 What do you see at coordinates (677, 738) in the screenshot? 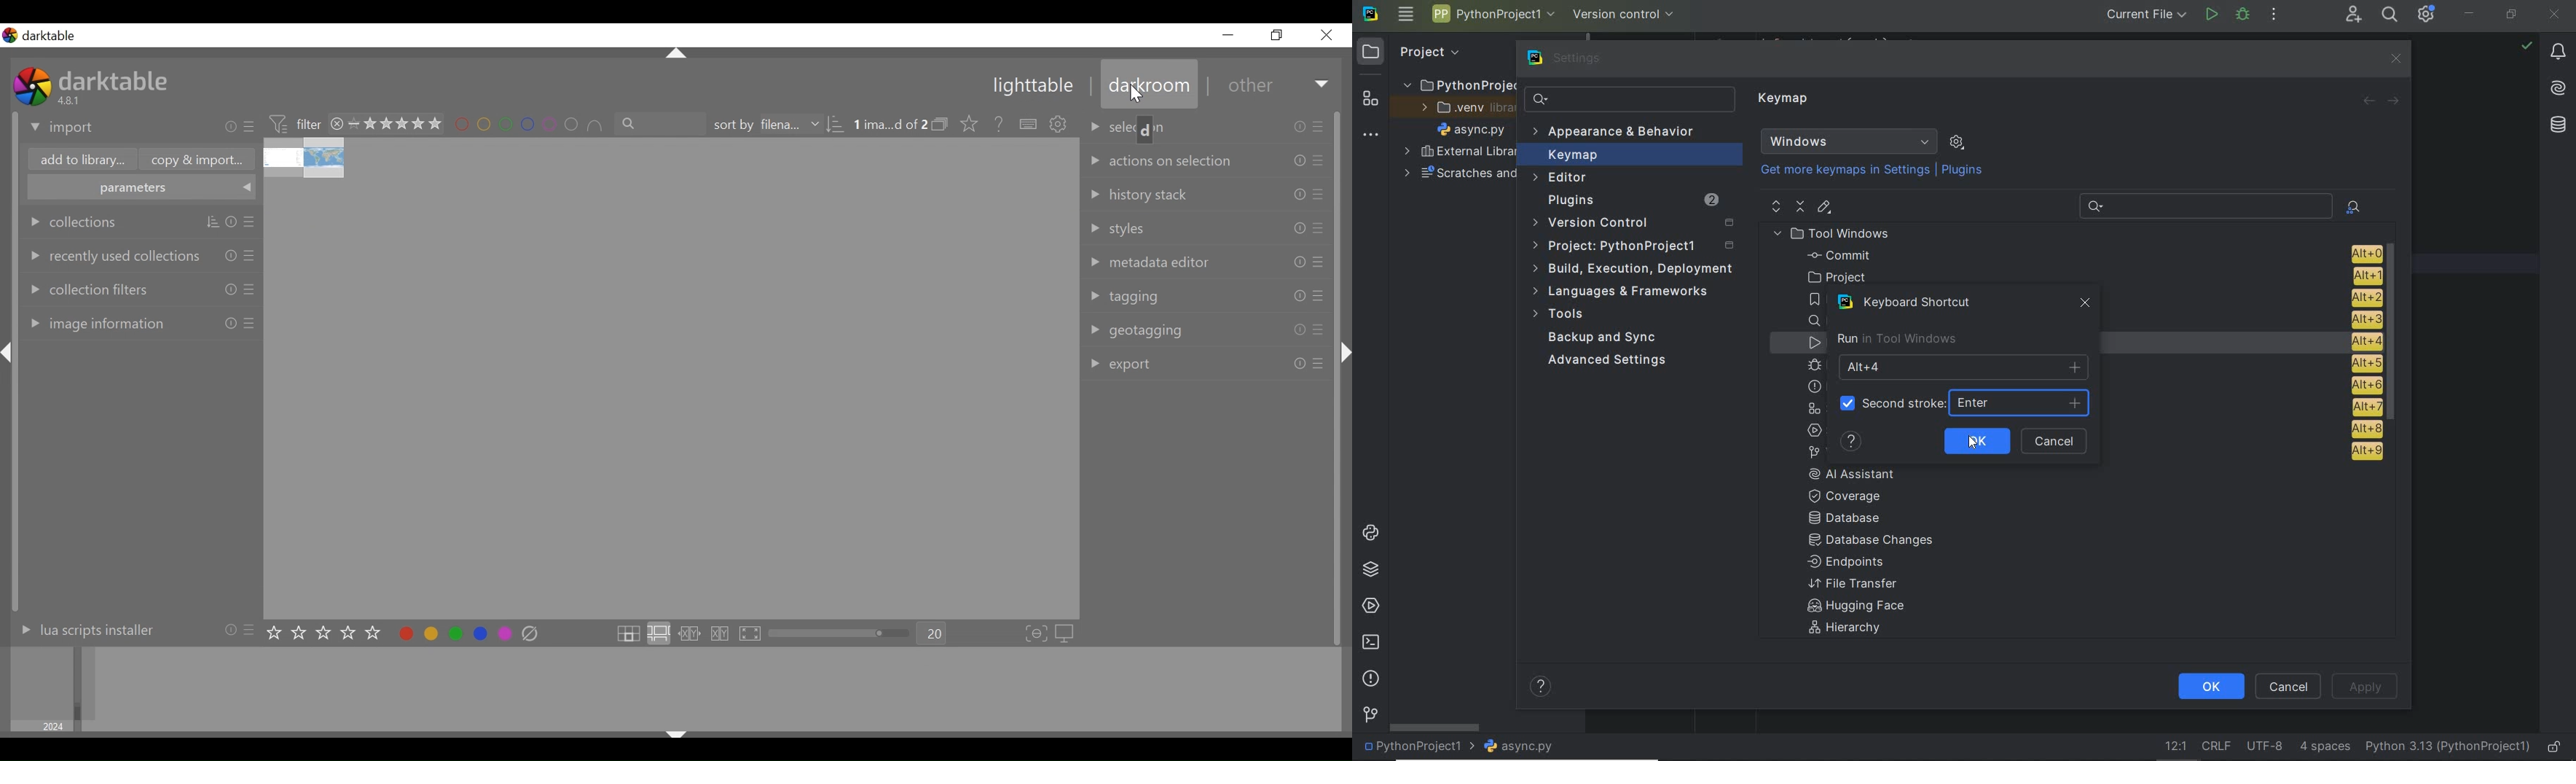
I see `` at bounding box center [677, 738].